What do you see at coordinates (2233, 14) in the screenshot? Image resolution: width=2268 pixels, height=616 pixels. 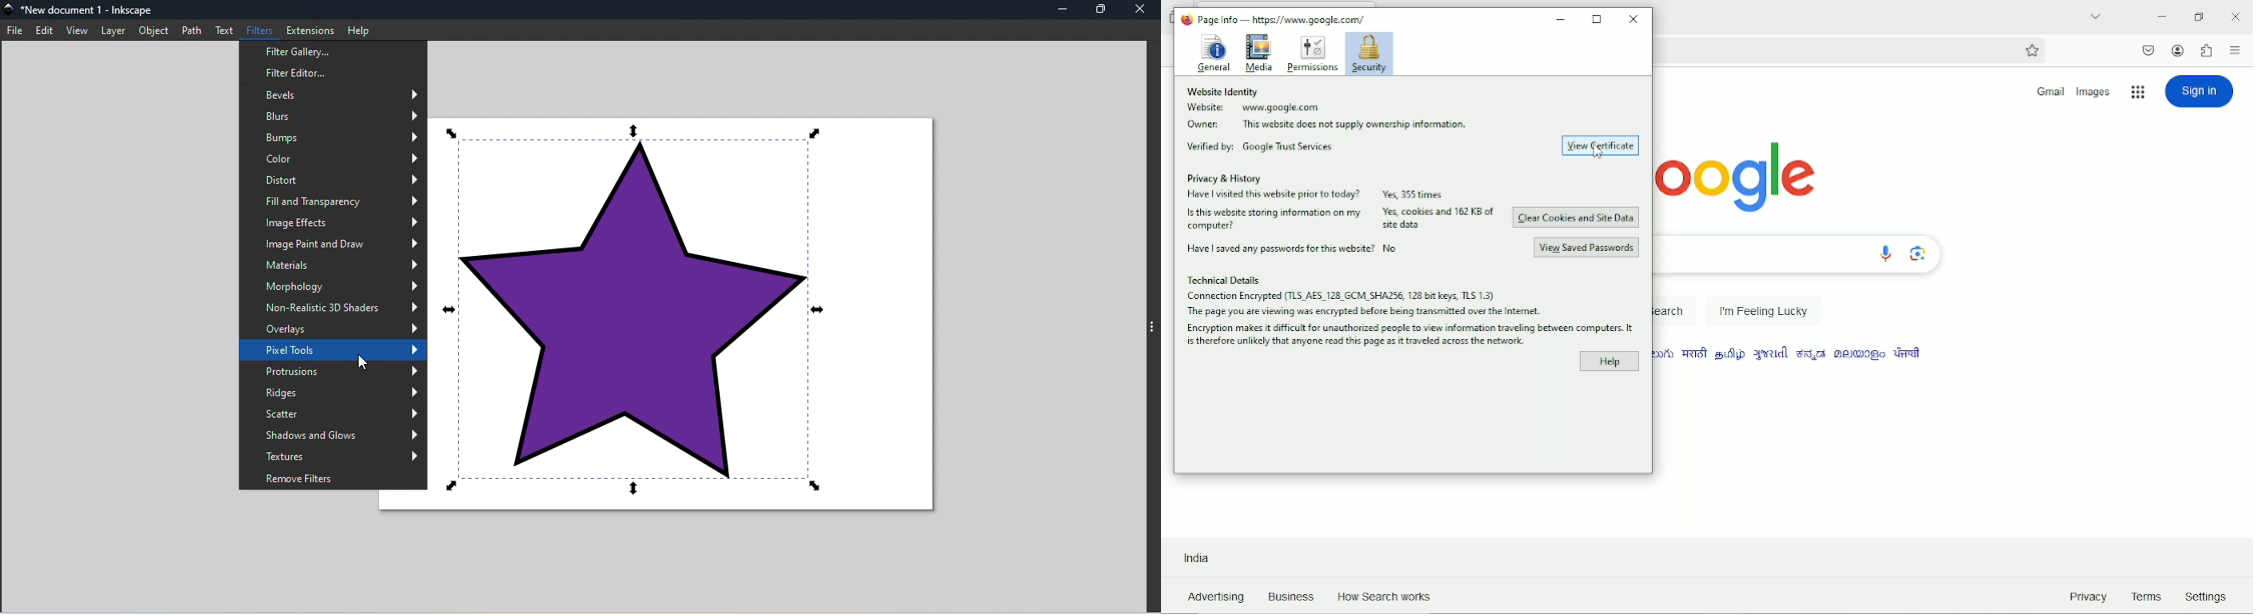 I see `Close` at bounding box center [2233, 14].